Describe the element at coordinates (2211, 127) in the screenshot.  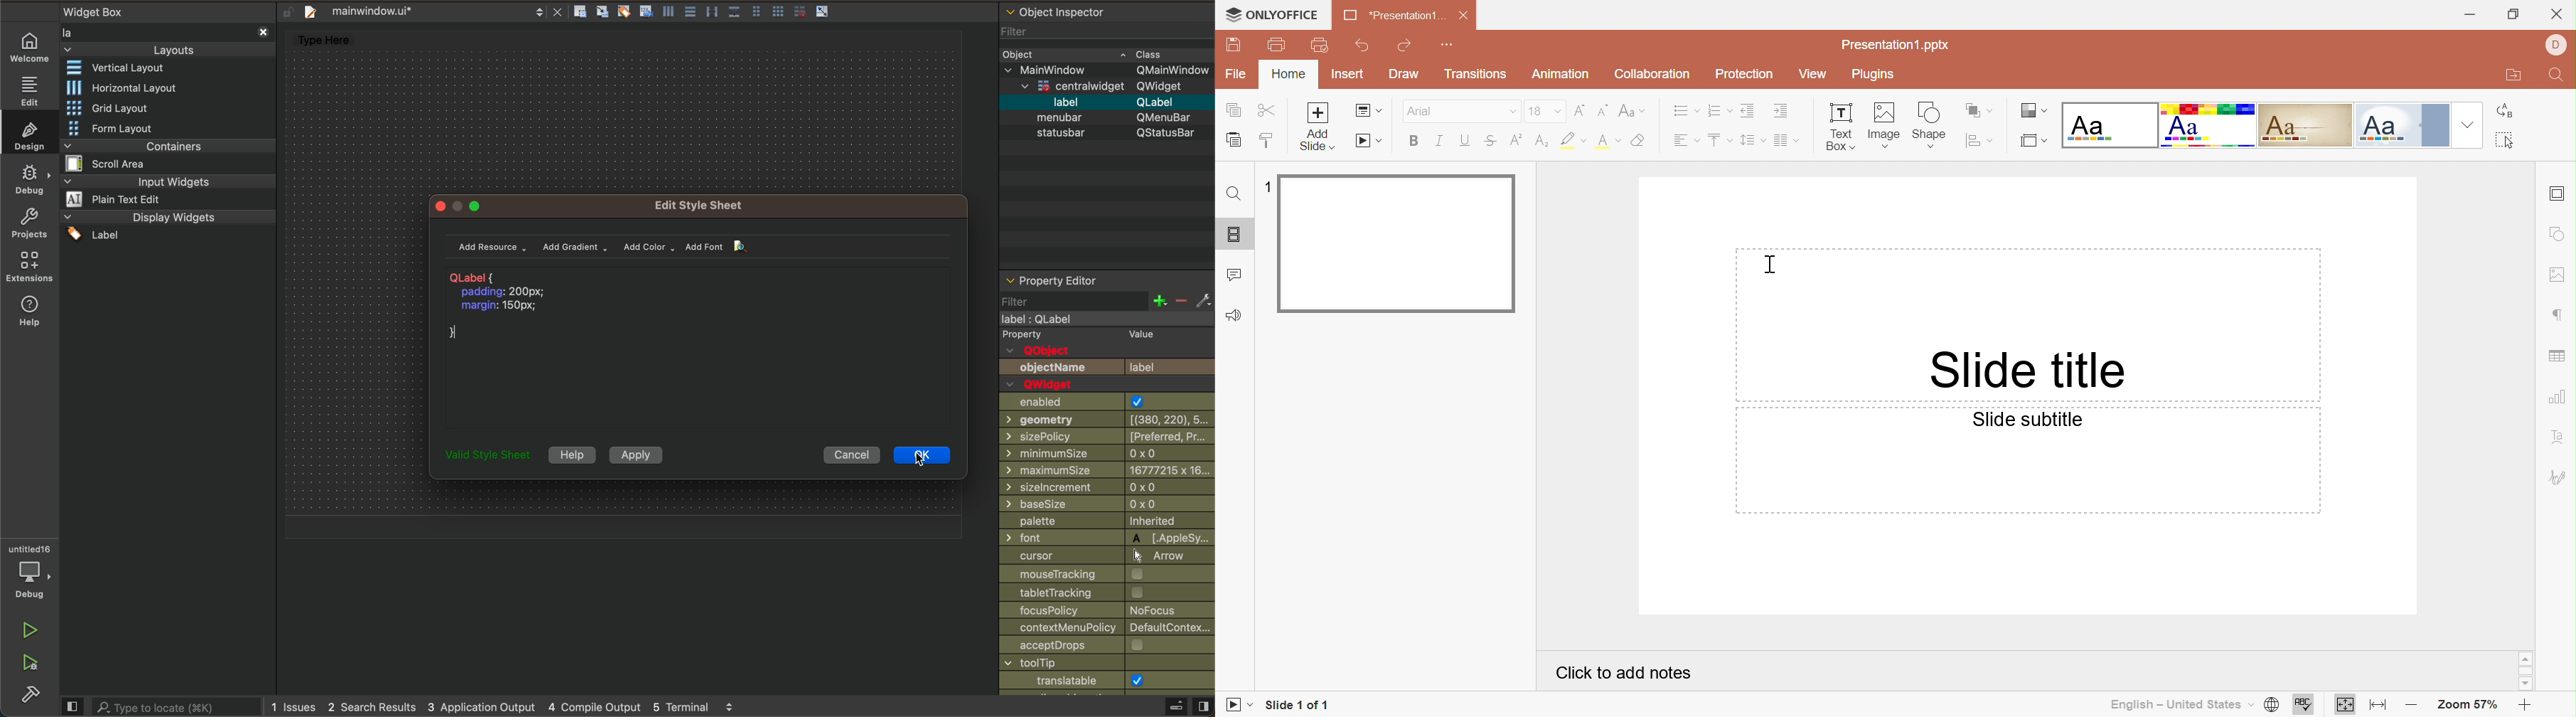
I see `Basic` at that location.